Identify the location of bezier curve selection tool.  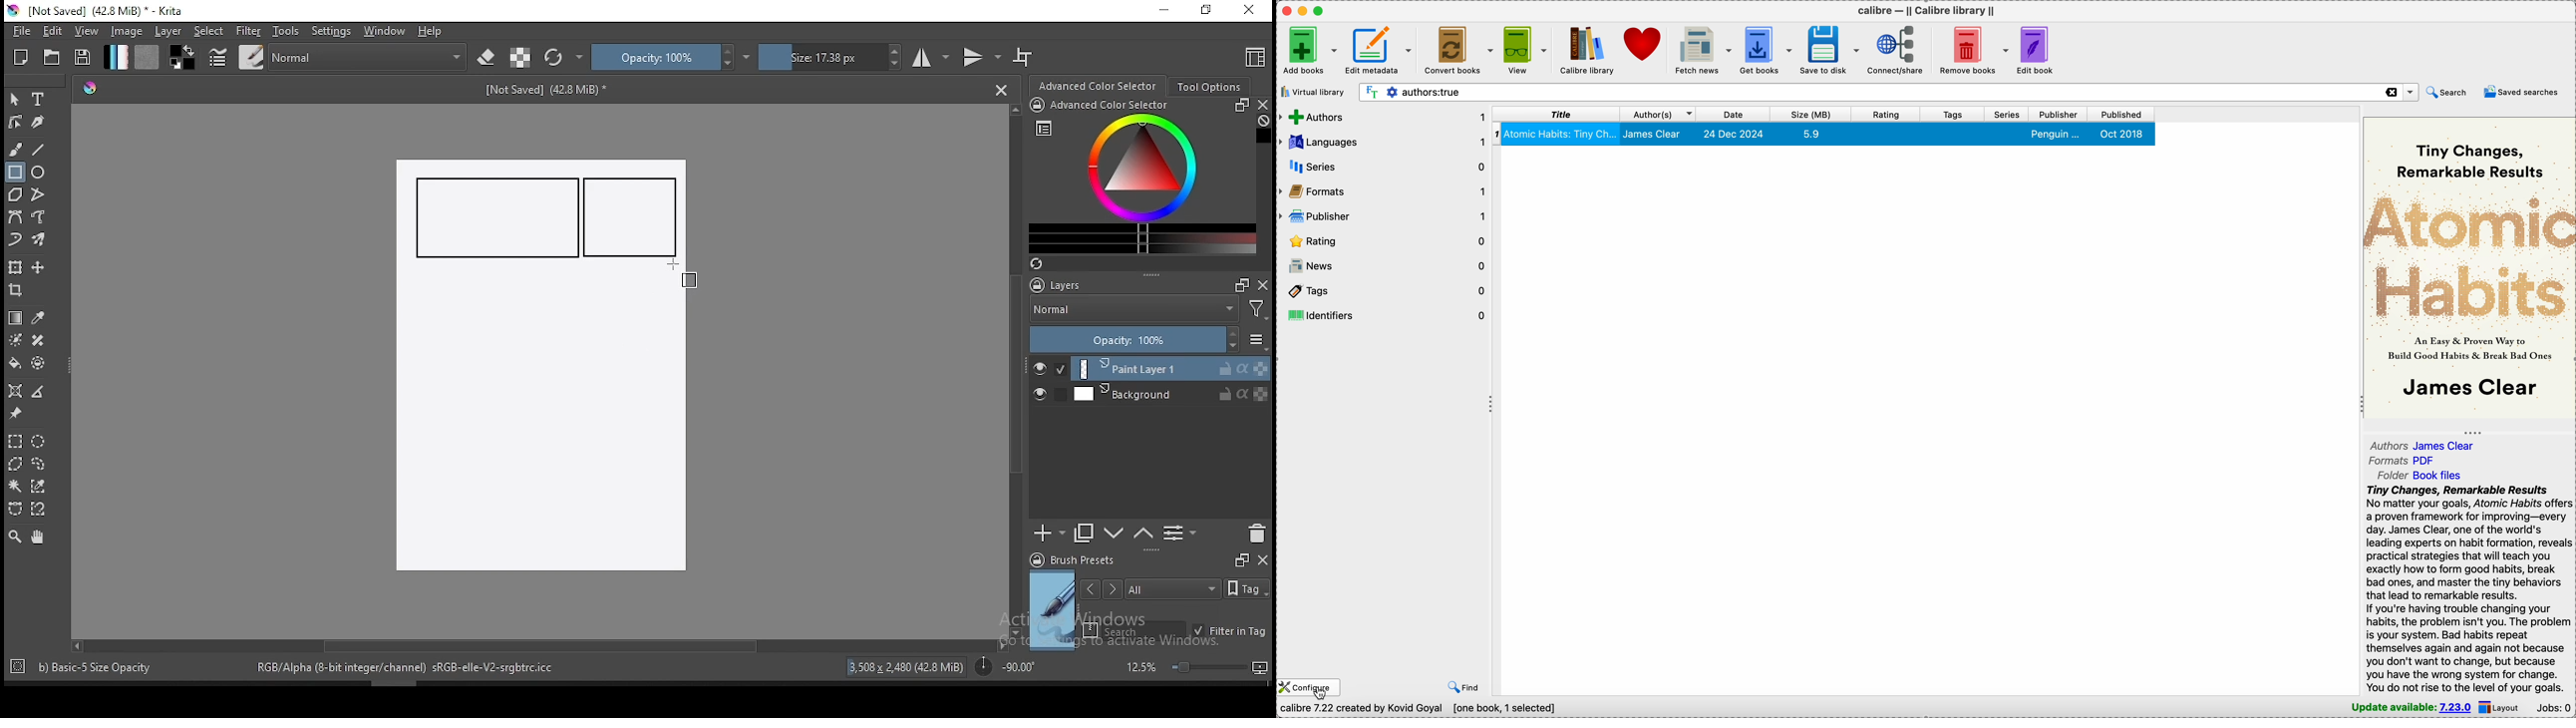
(15, 510).